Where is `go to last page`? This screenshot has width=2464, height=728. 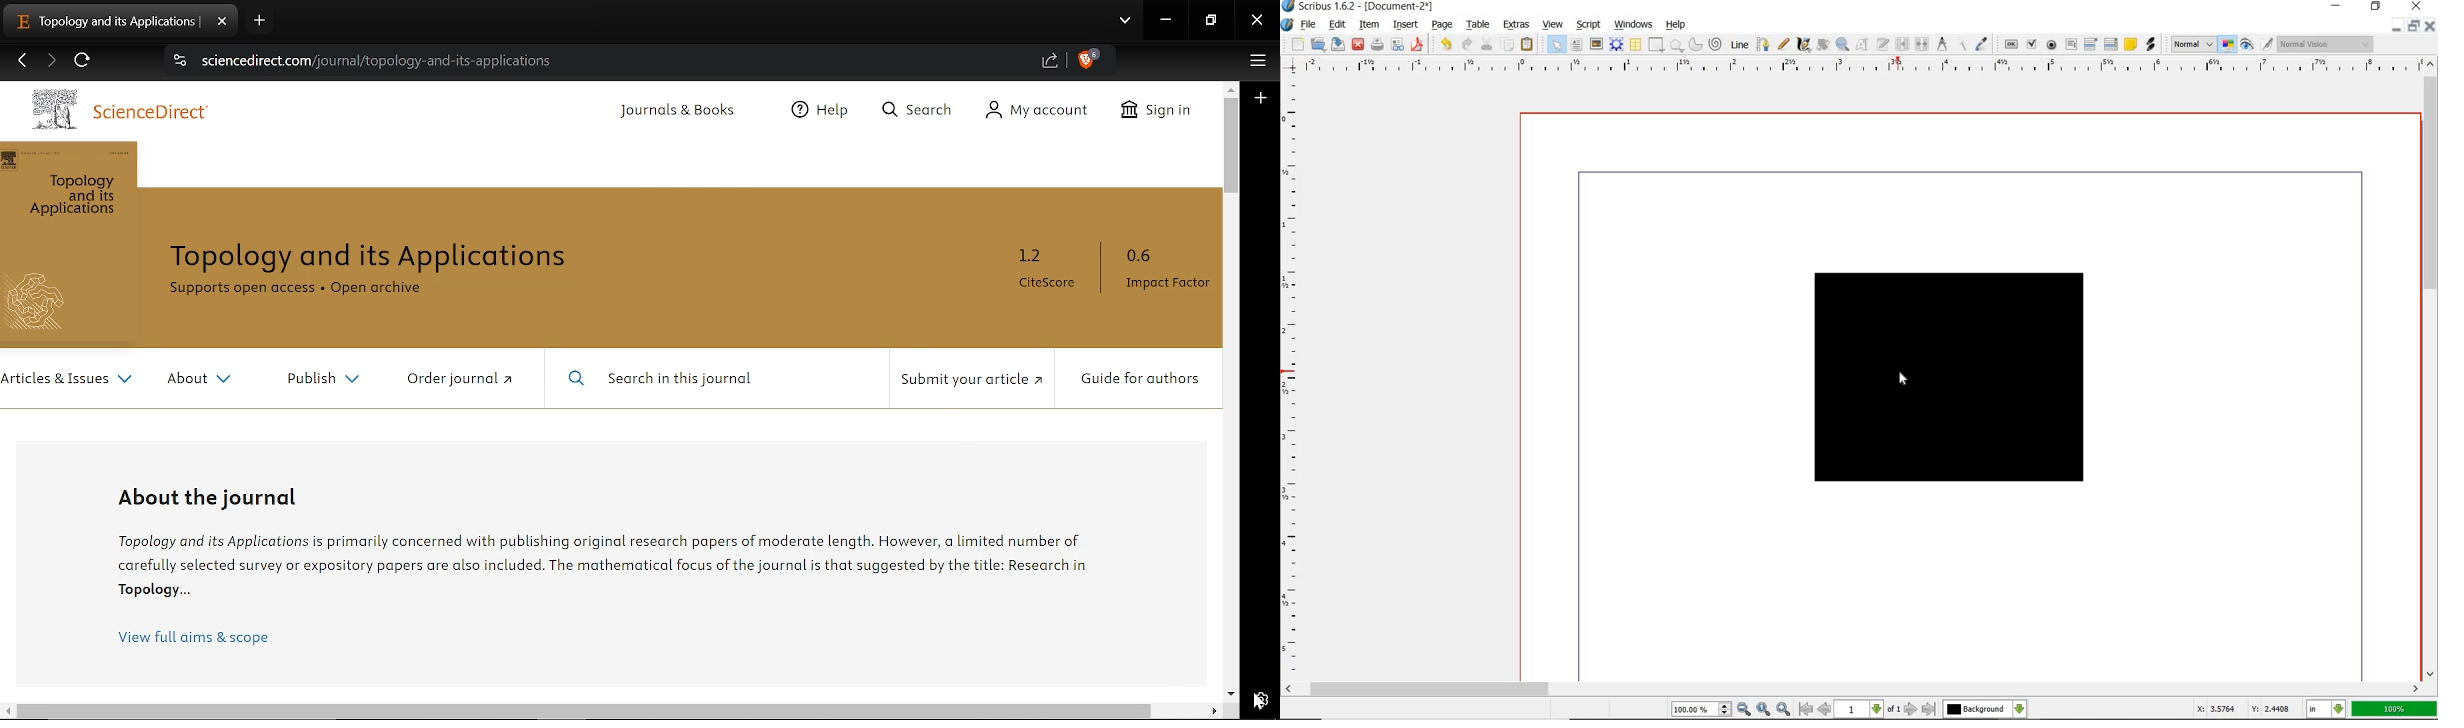 go to last page is located at coordinates (1930, 708).